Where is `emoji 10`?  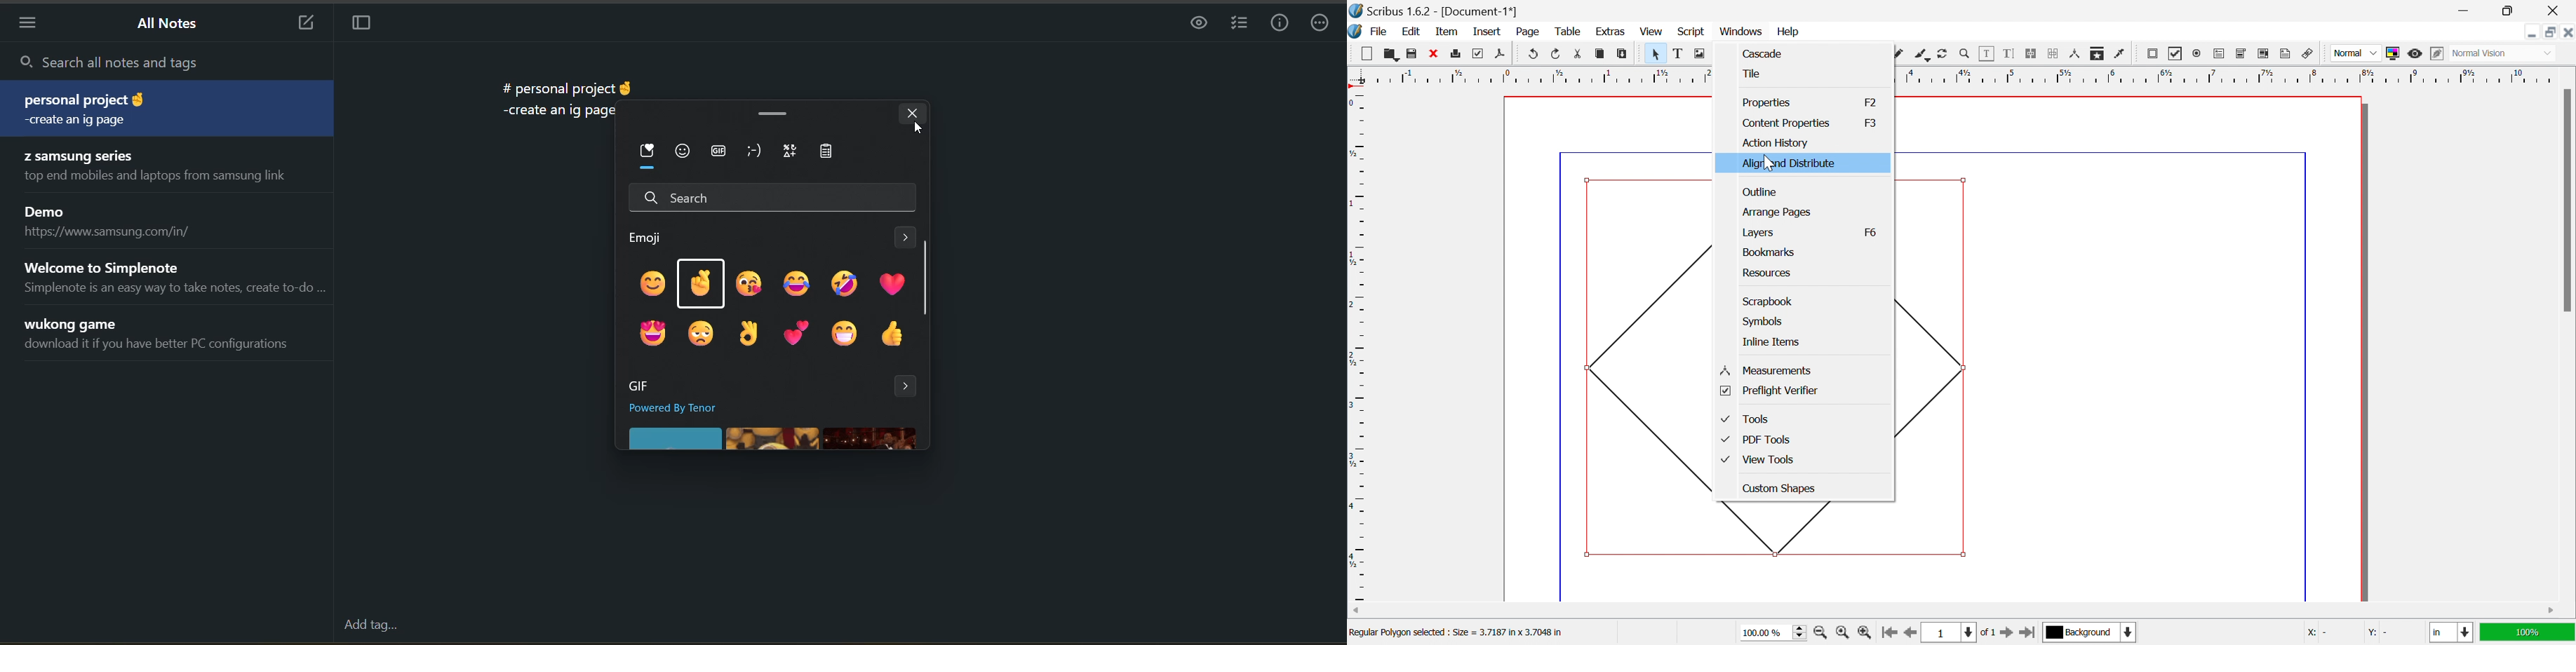 emoji 10 is located at coordinates (799, 333).